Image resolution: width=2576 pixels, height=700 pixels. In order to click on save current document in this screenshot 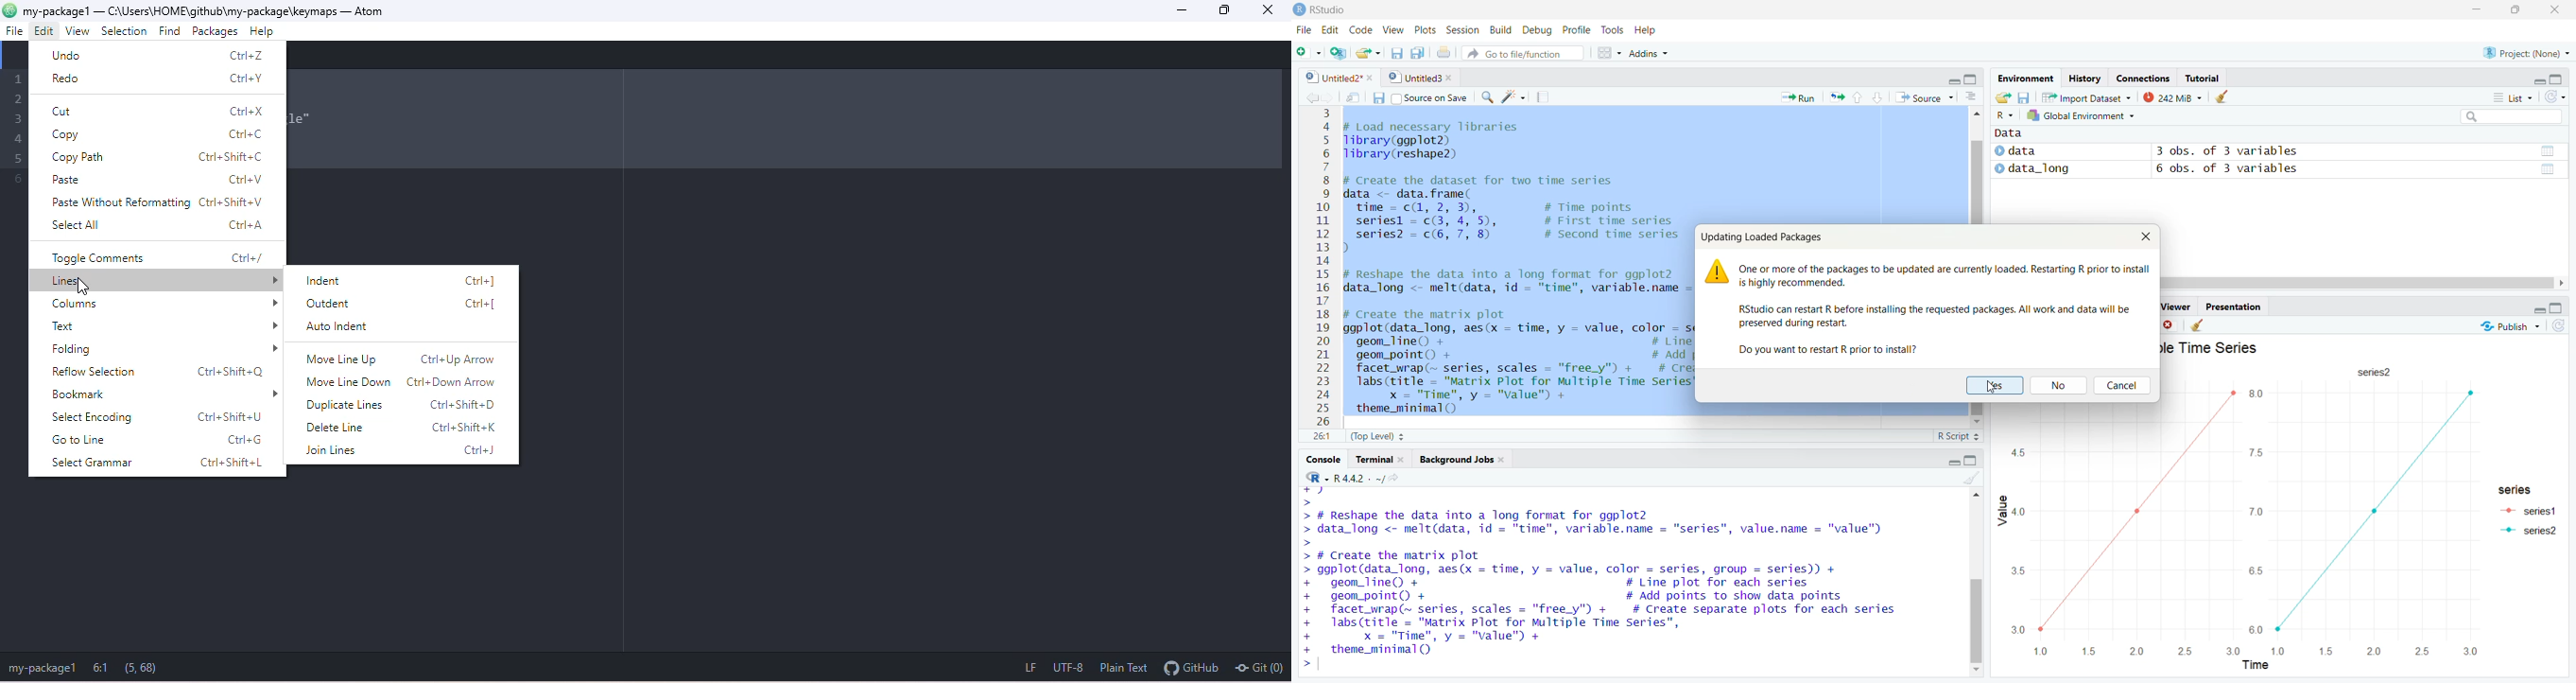, I will do `click(1395, 52)`.